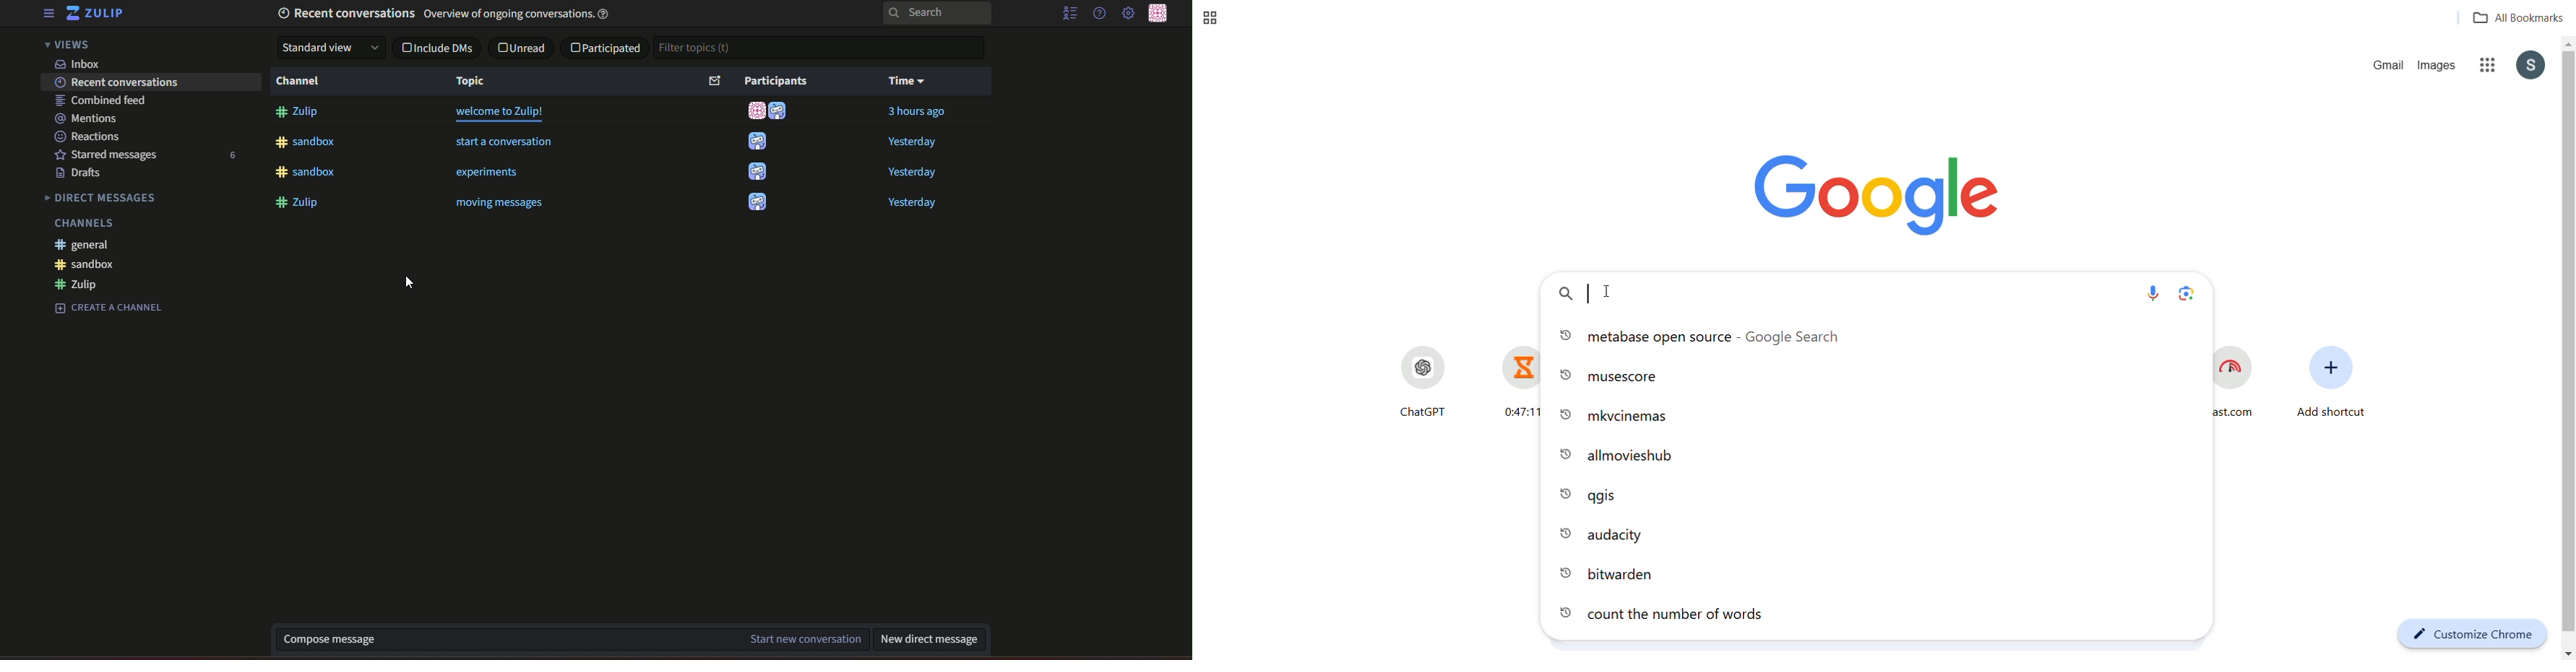 This screenshot has height=672, width=2576. What do you see at coordinates (2387, 67) in the screenshot?
I see `gmail` at bounding box center [2387, 67].